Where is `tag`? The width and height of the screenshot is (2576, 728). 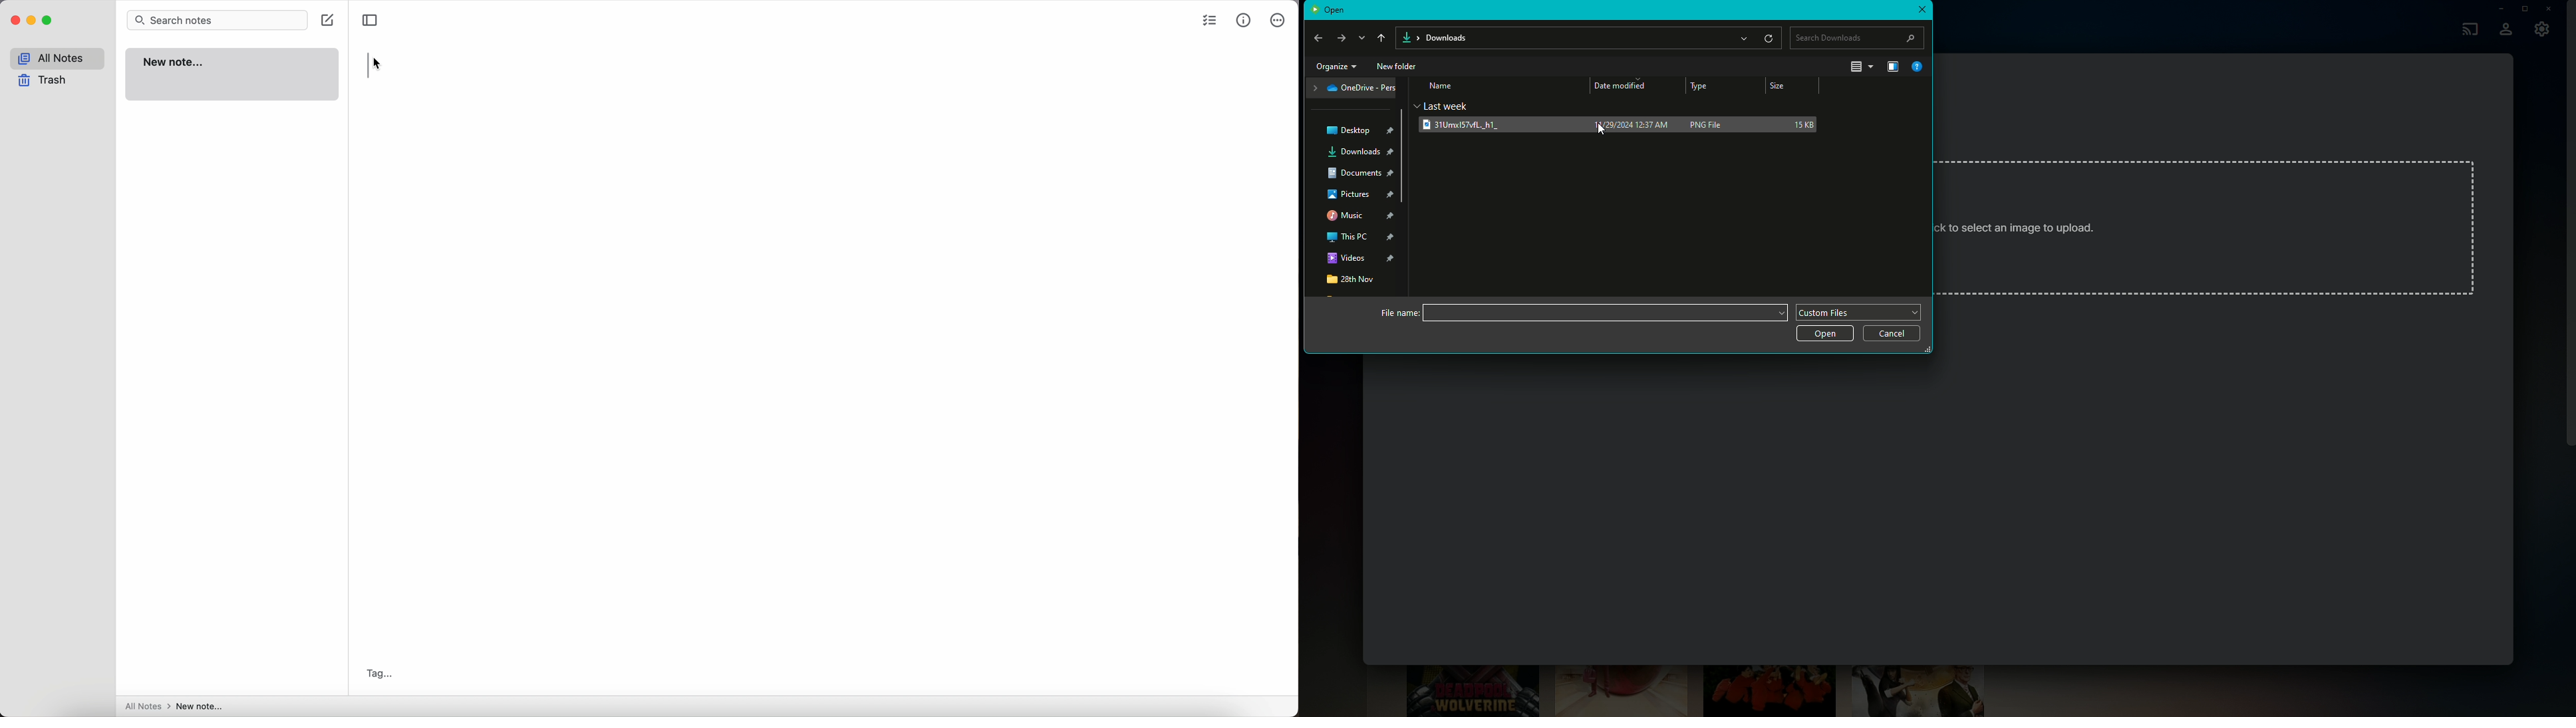 tag is located at coordinates (382, 672).